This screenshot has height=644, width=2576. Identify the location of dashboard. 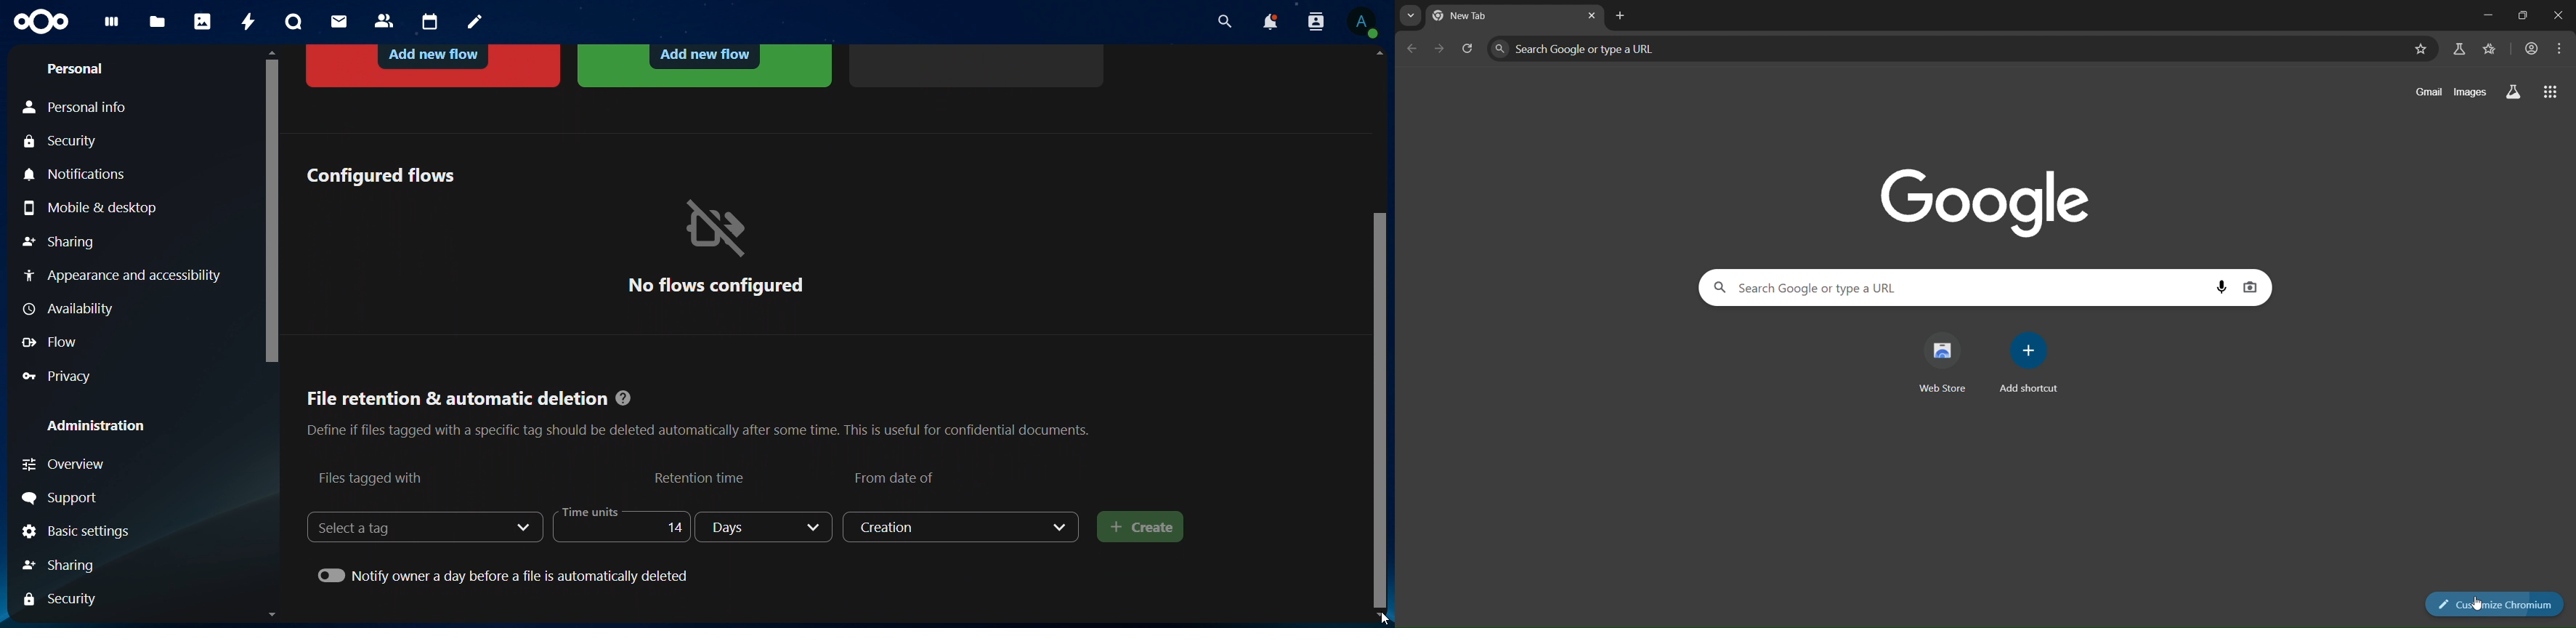
(113, 26).